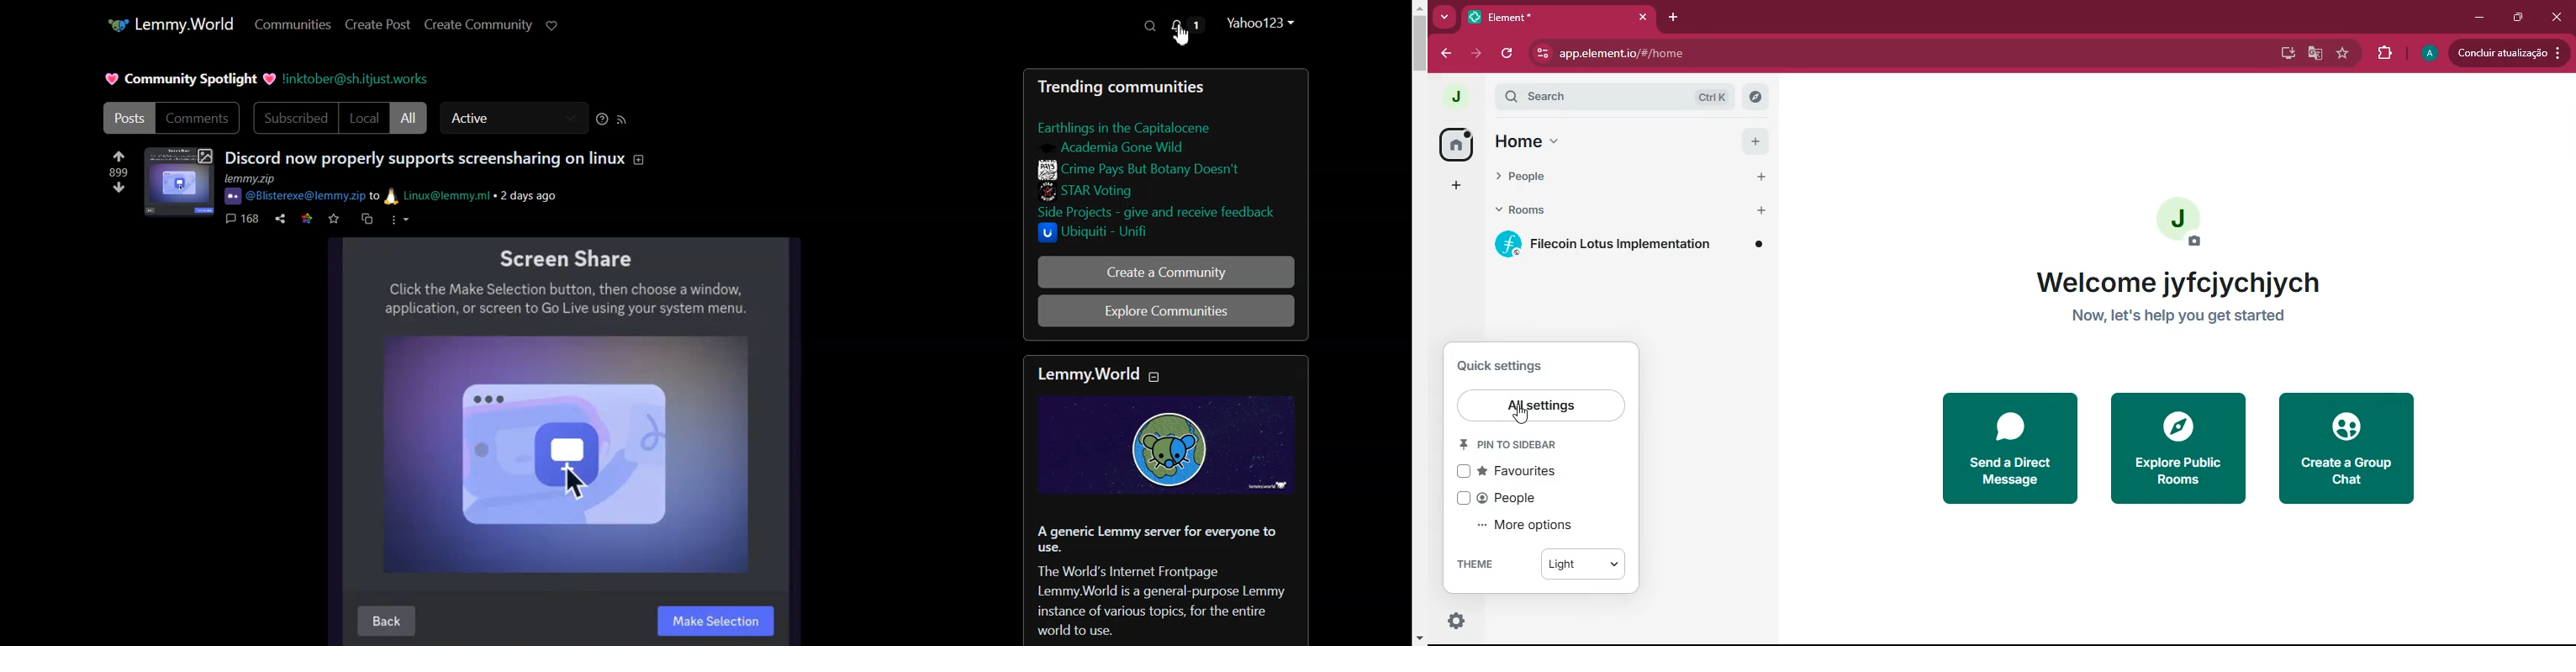 Image resolution: width=2576 pixels, height=672 pixels. I want to click on Search, so click(1151, 26).